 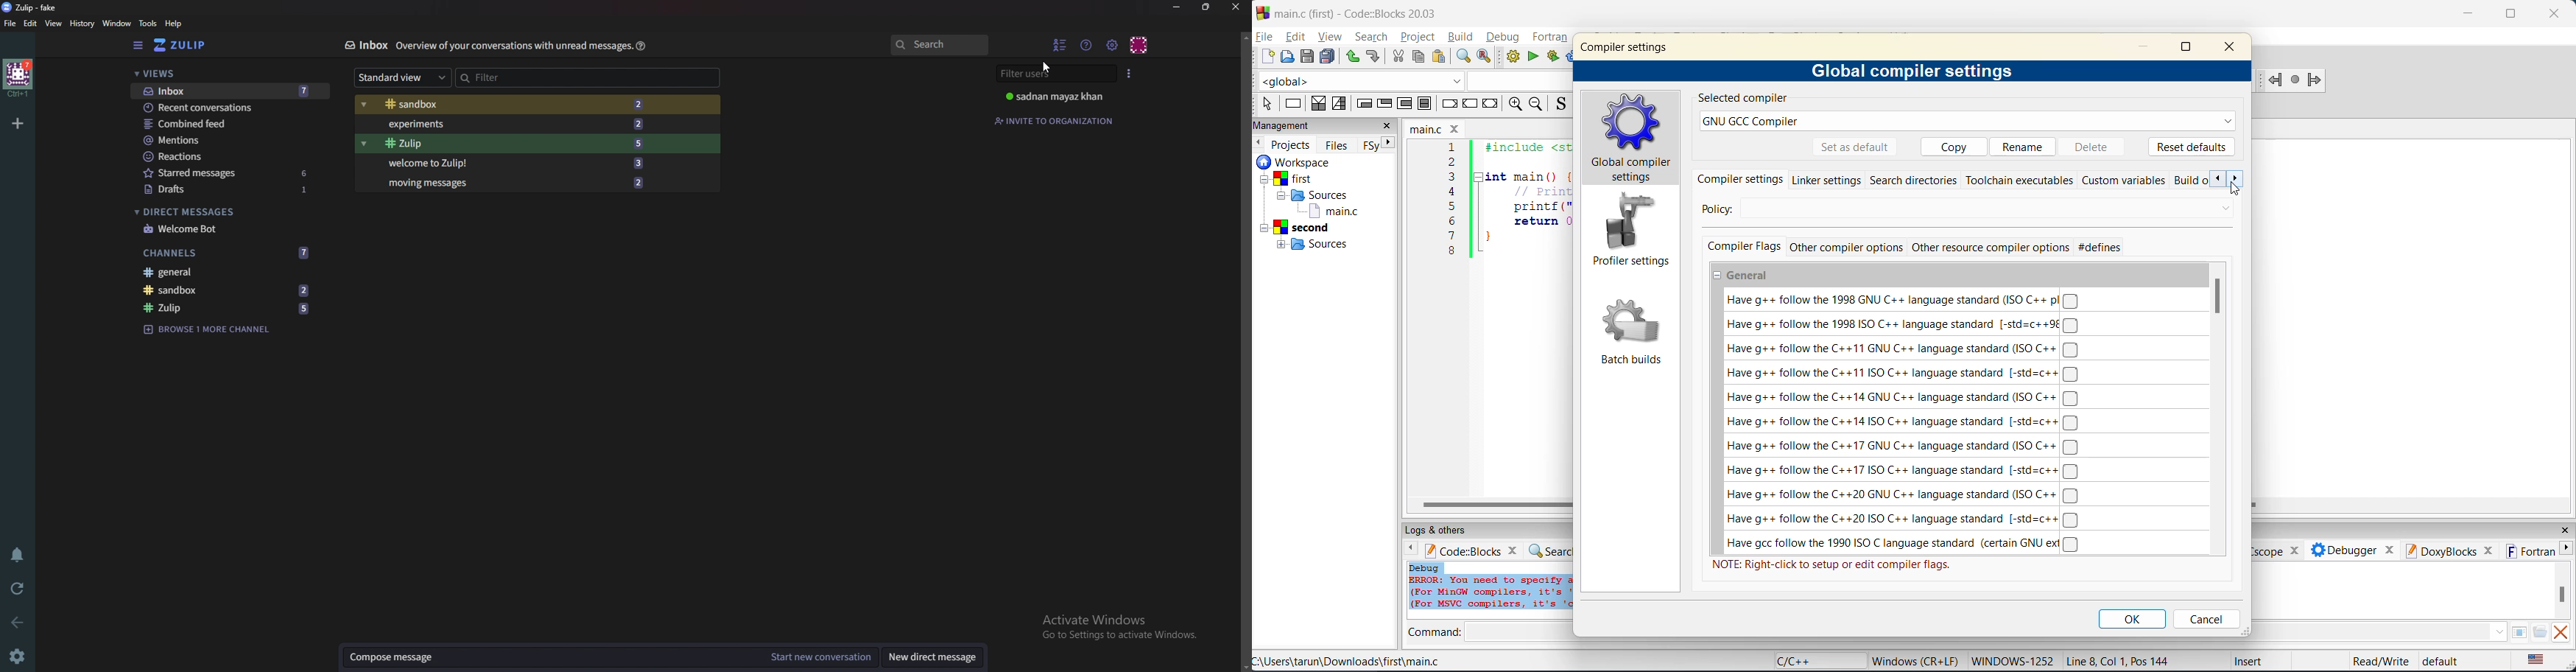 What do you see at coordinates (1532, 56) in the screenshot?
I see `run` at bounding box center [1532, 56].